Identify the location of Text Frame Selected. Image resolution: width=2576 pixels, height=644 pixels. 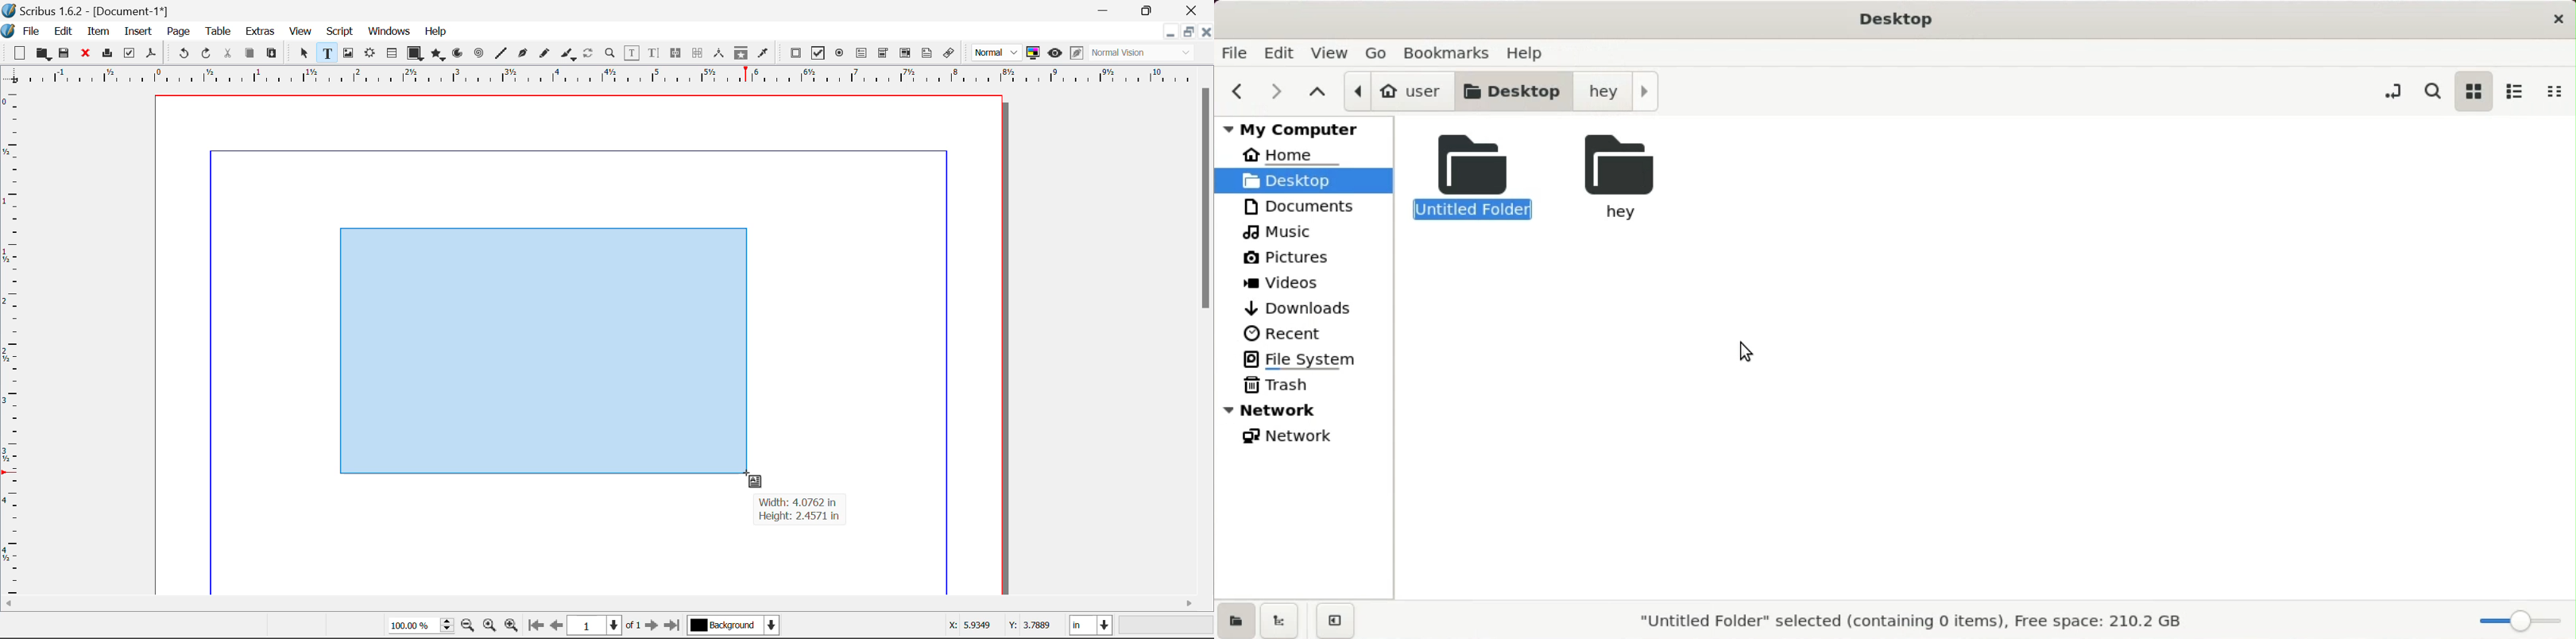
(326, 53).